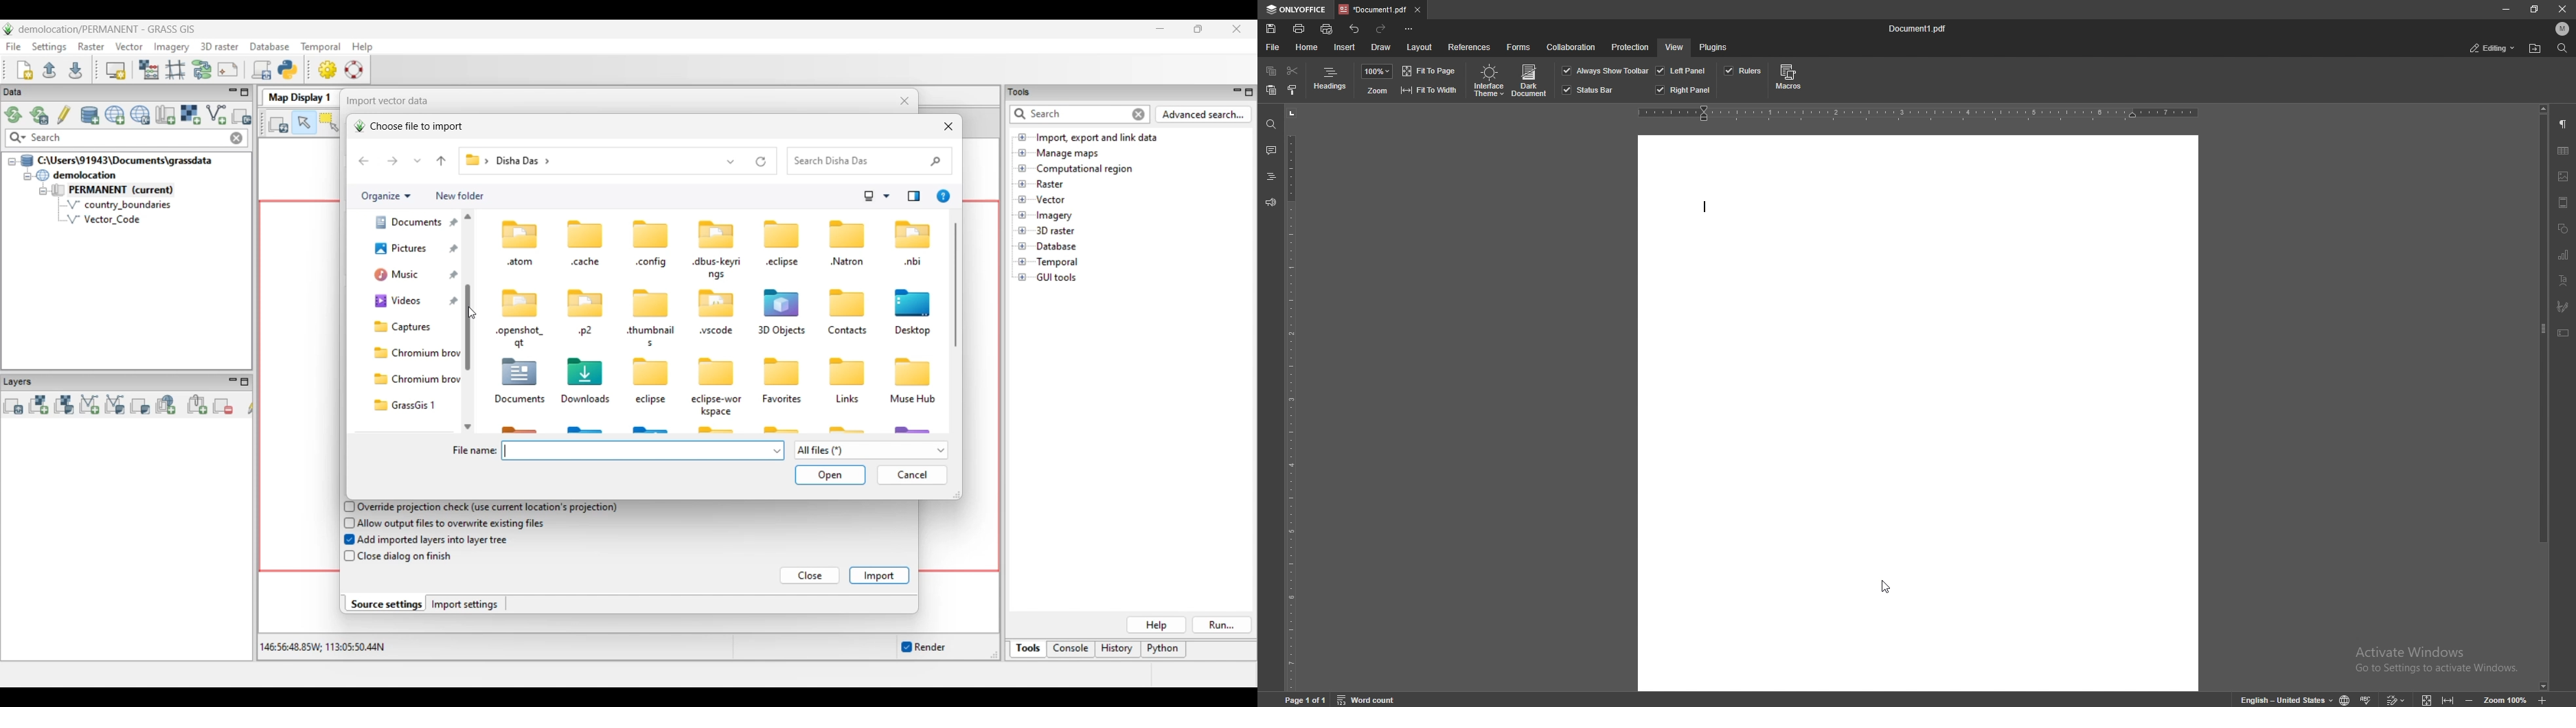  What do you see at coordinates (1355, 29) in the screenshot?
I see `undo` at bounding box center [1355, 29].